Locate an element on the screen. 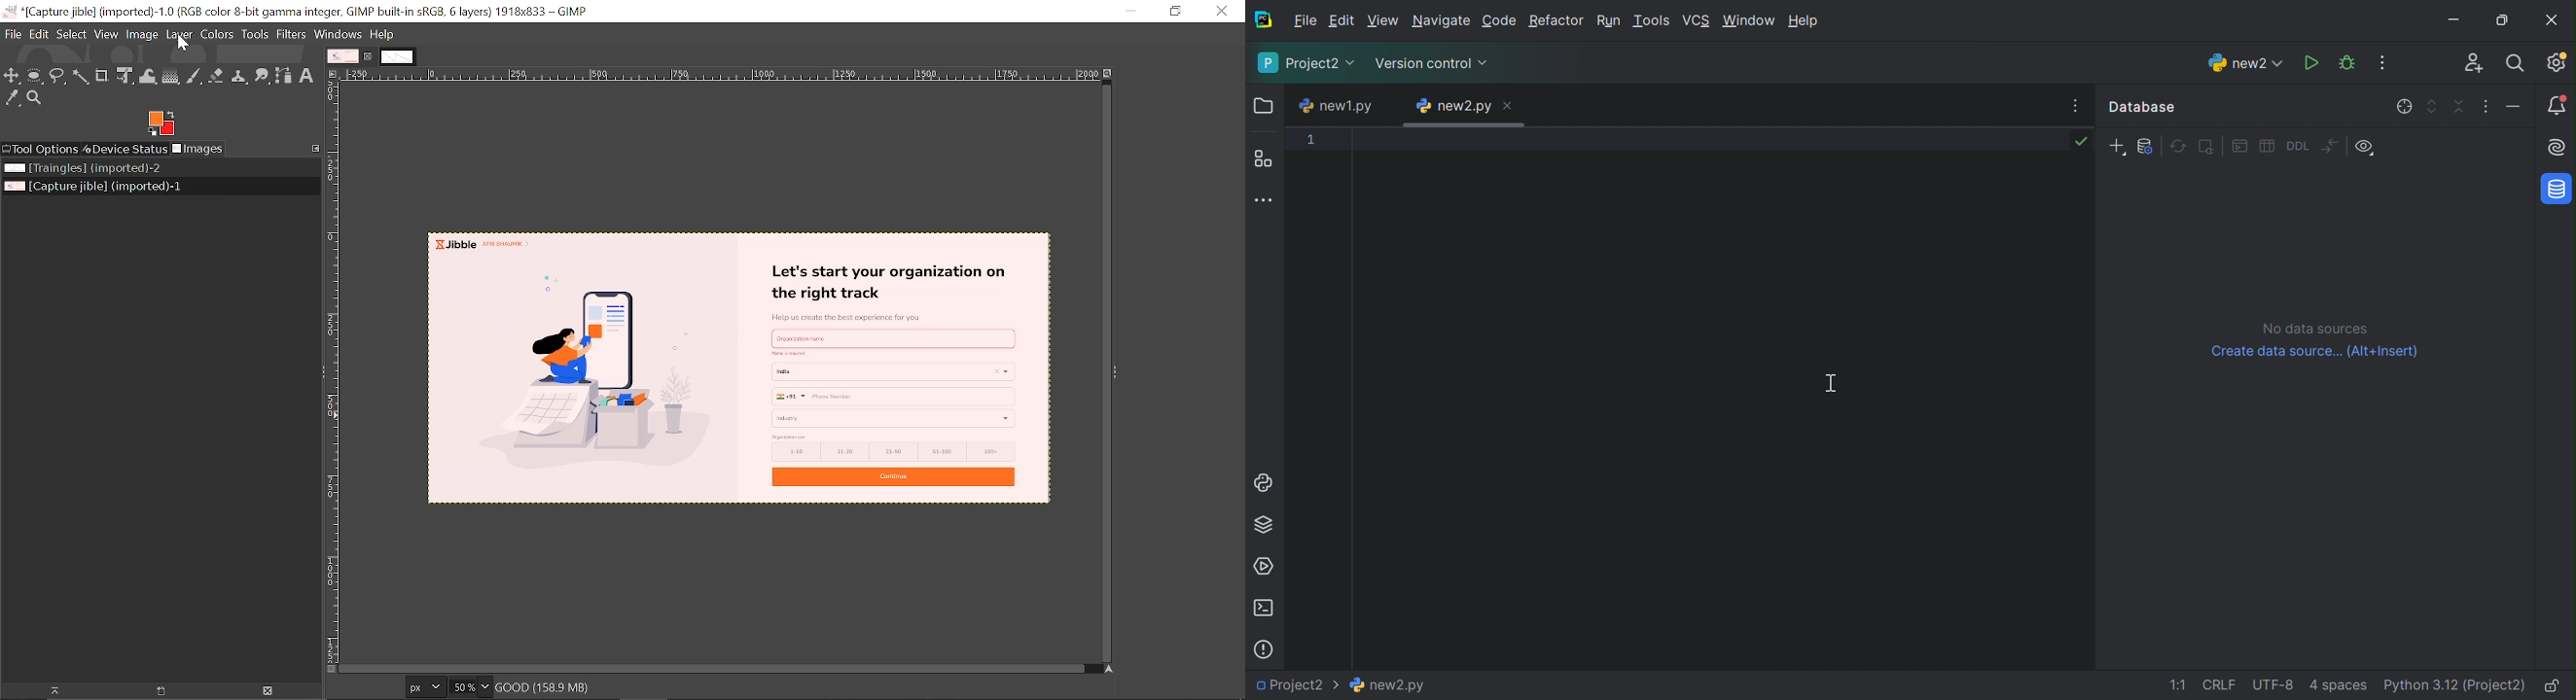  Code with me is located at coordinates (2475, 64).